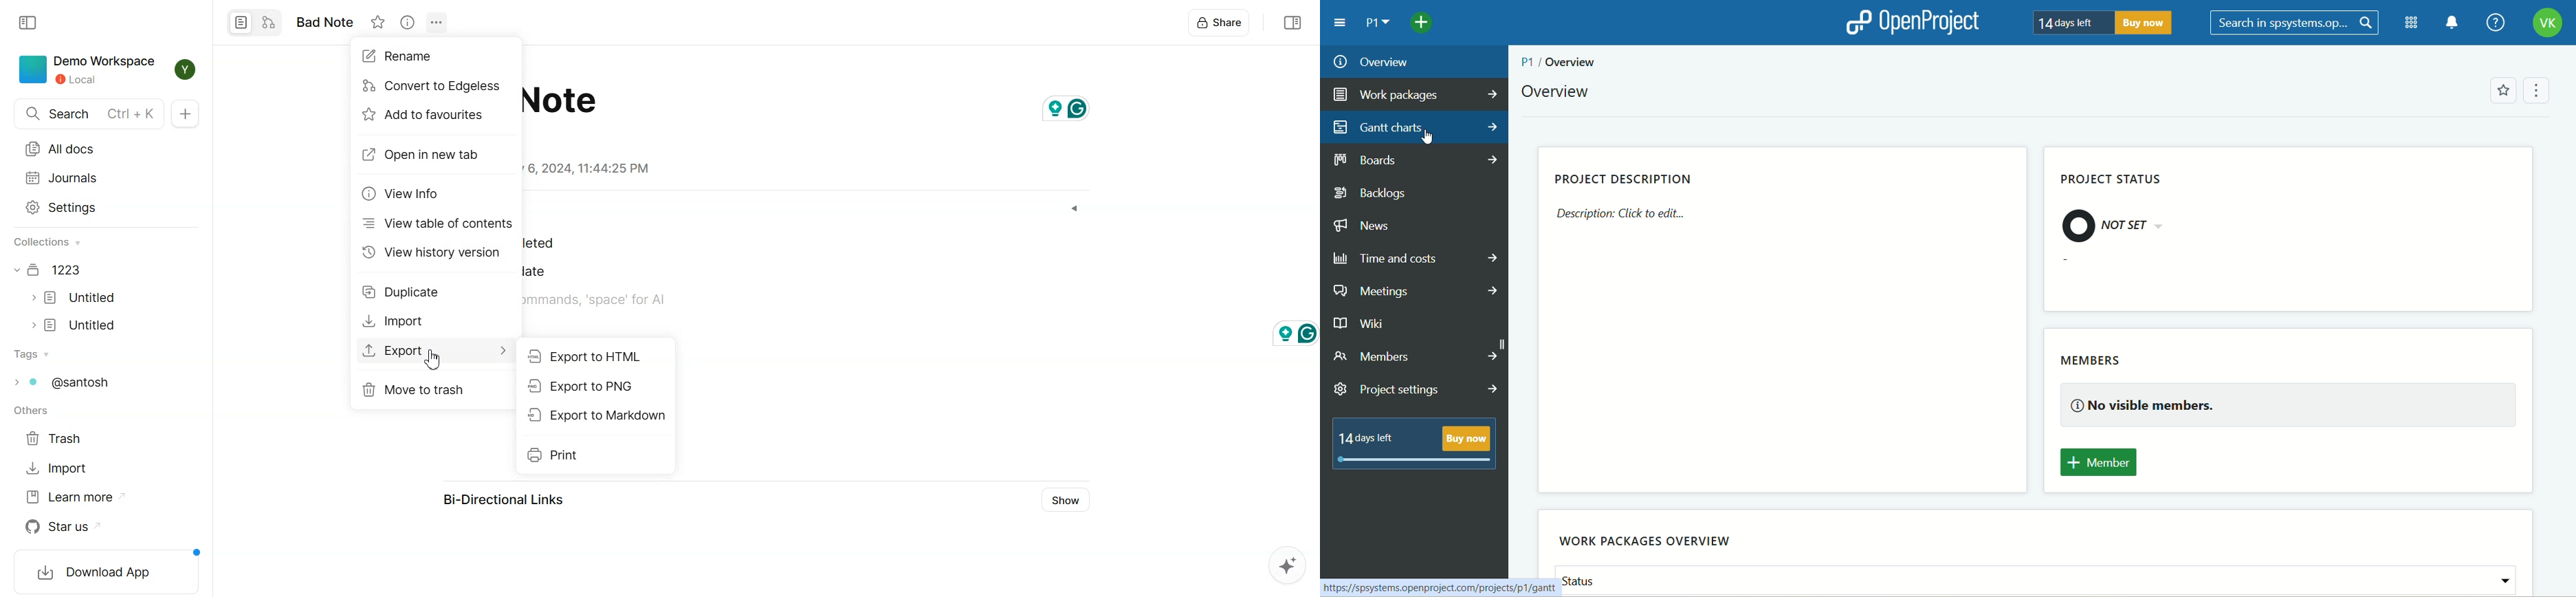 This screenshot has width=2576, height=616. Describe the element at coordinates (1417, 291) in the screenshot. I see `meetings` at that location.